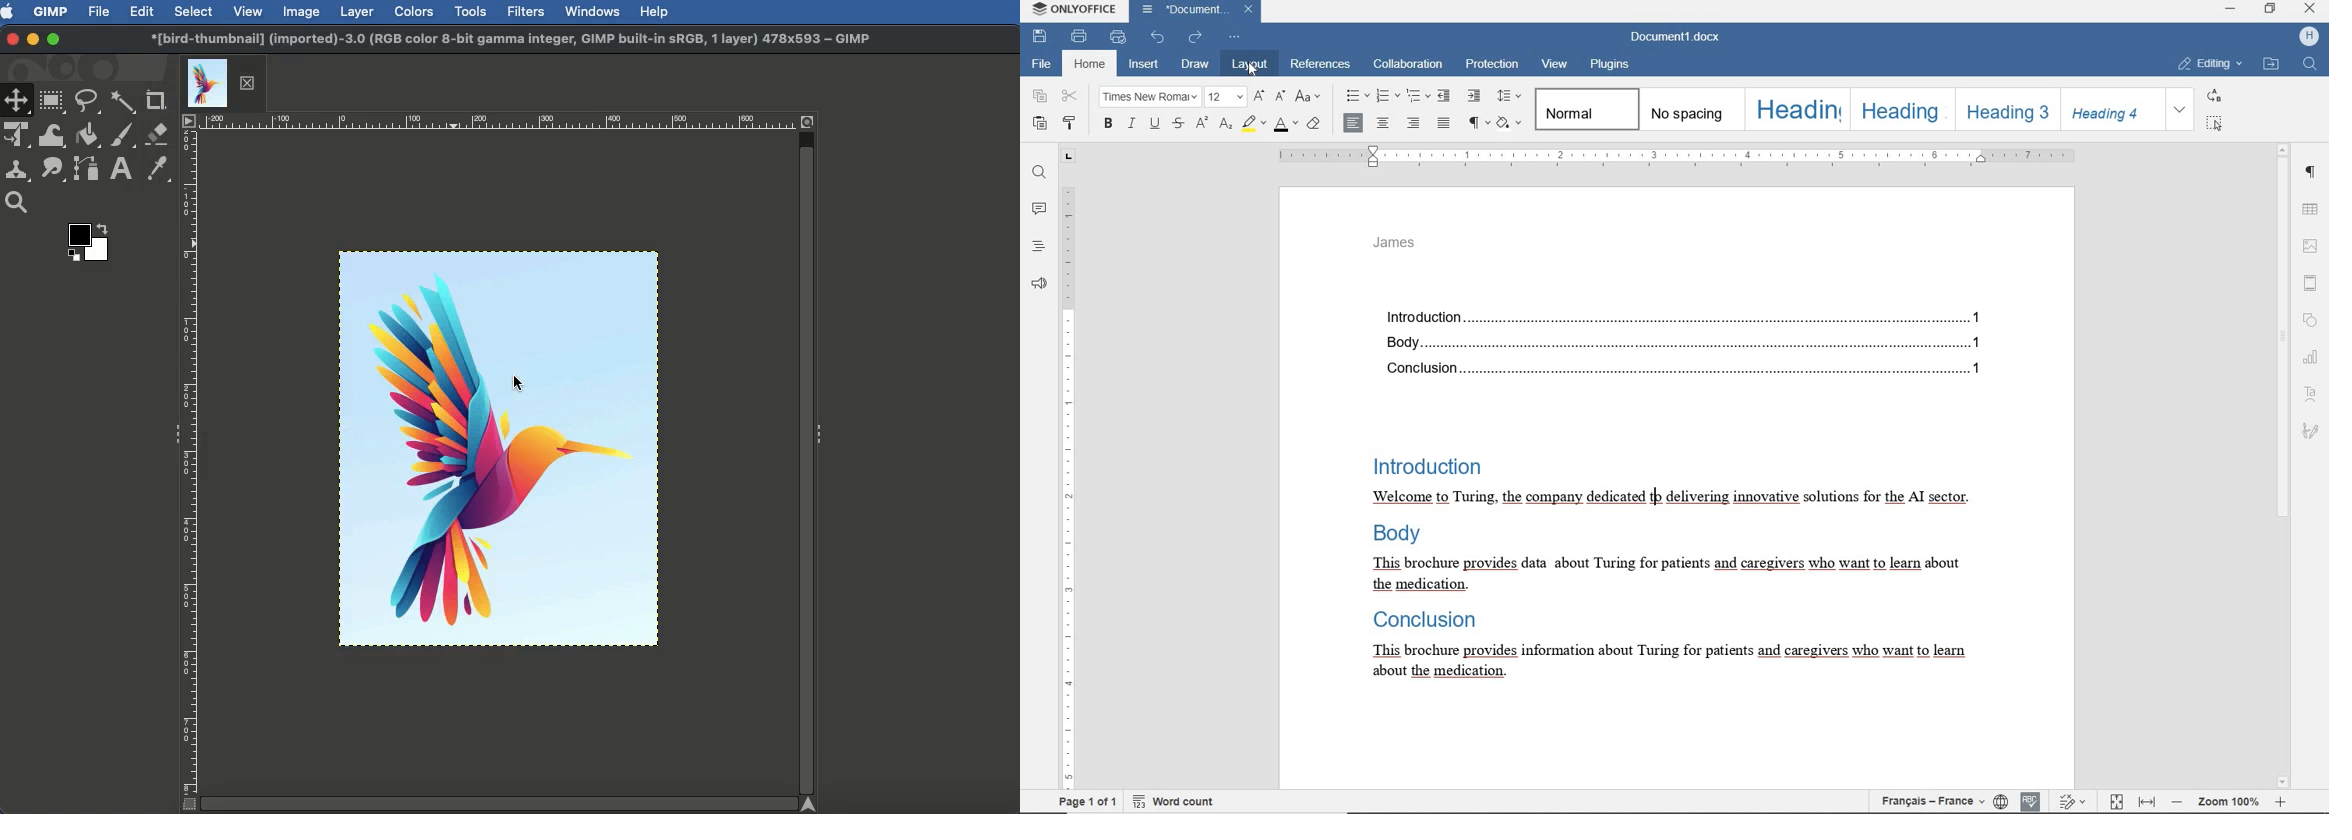 Image resolution: width=2352 pixels, height=840 pixels. Describe the element at coordinates (2230, 801) in the screenshot. I see `zoom out or zoom in` at that location.